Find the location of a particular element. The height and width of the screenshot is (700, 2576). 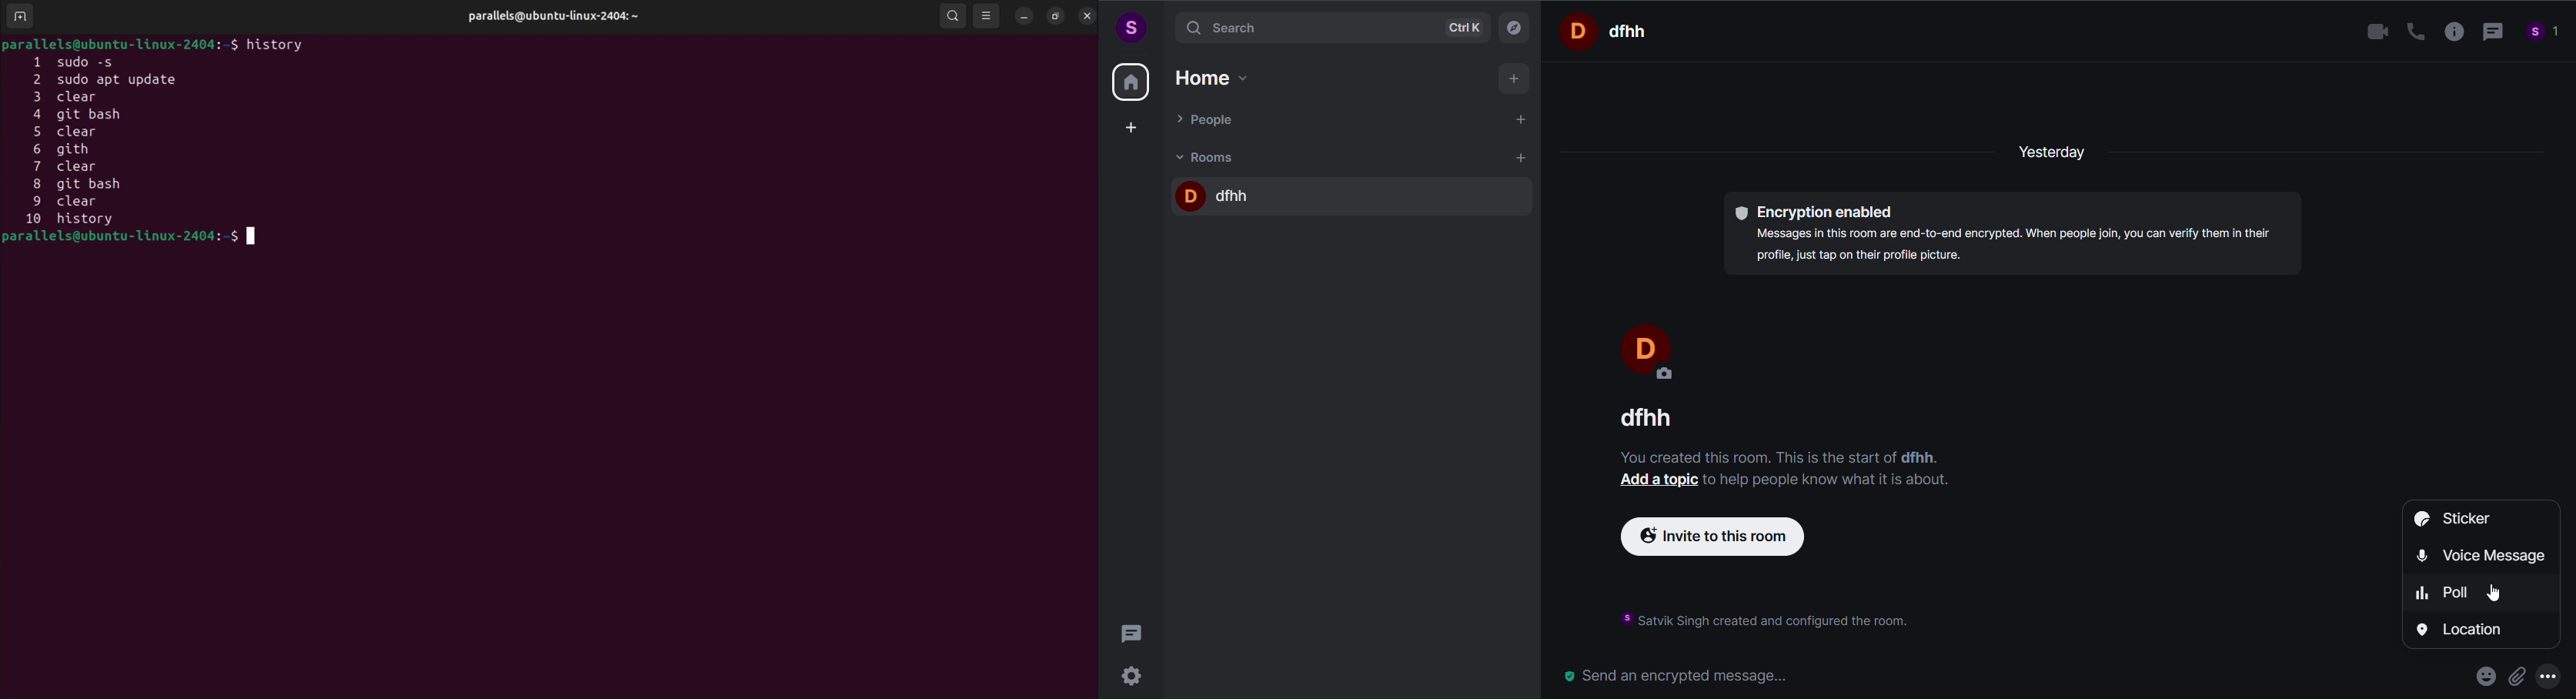

5.clear is located at coordinates (75, 133).